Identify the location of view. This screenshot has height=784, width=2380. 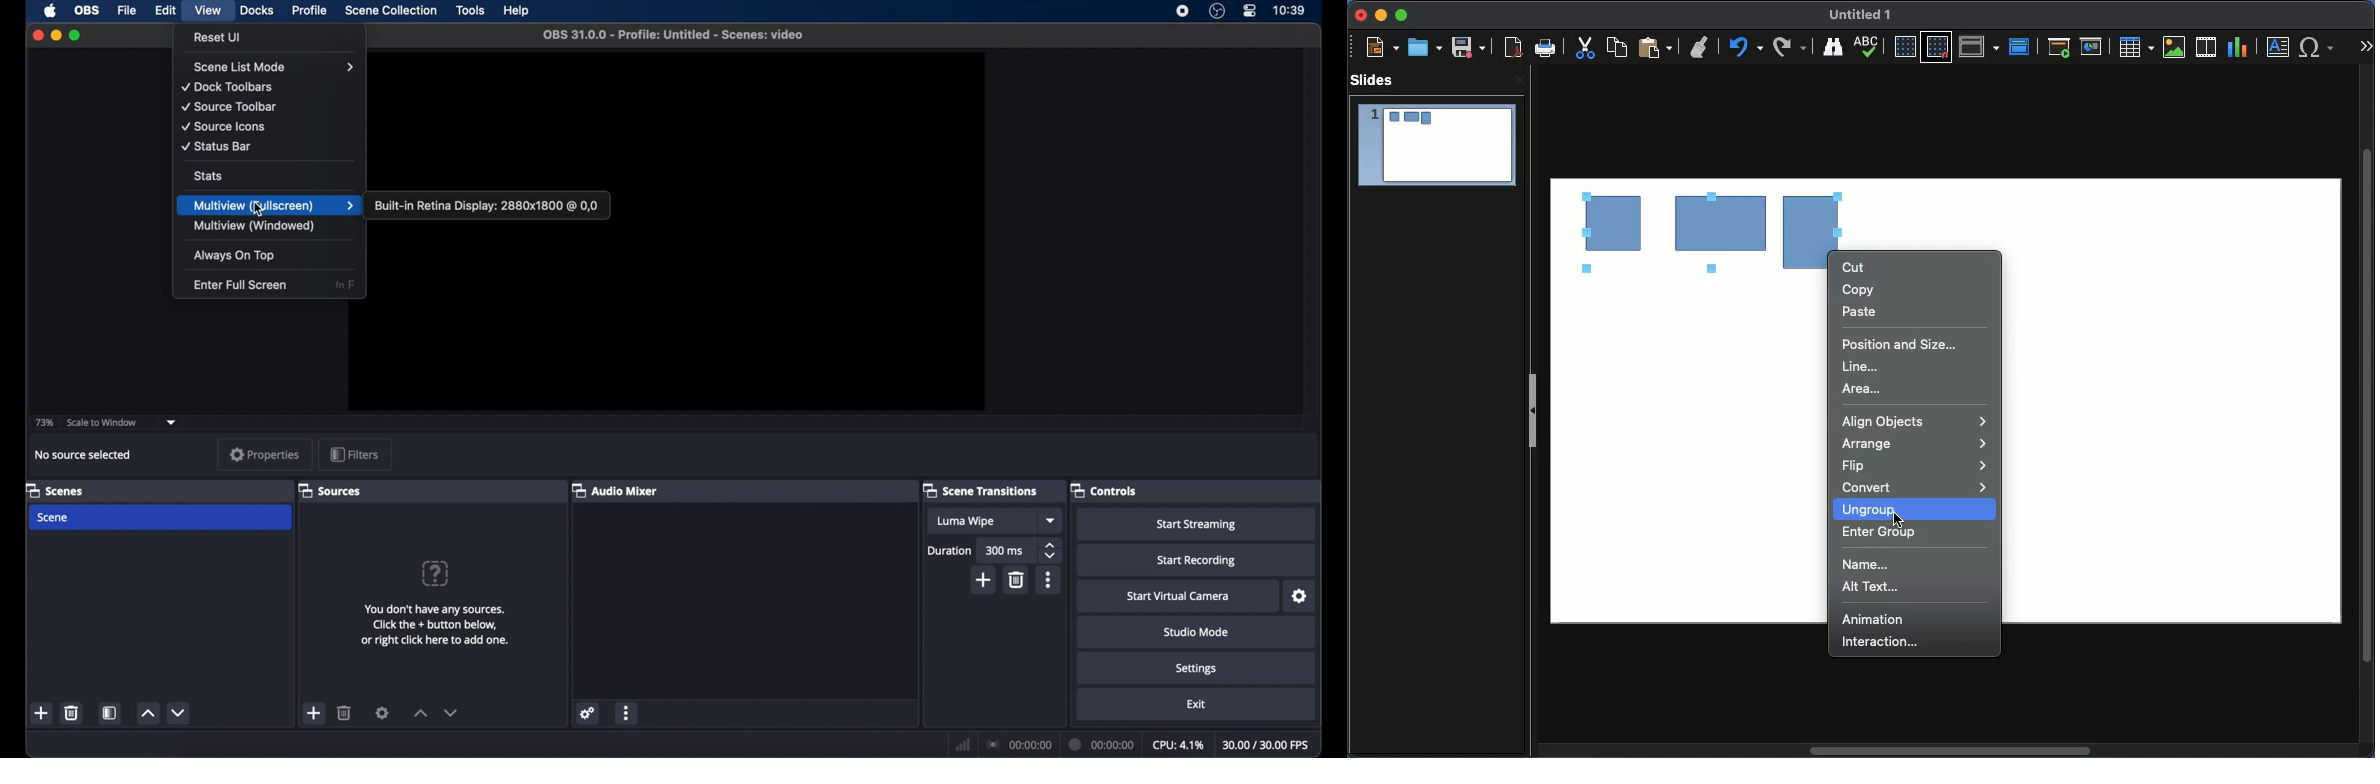
(209, 11).